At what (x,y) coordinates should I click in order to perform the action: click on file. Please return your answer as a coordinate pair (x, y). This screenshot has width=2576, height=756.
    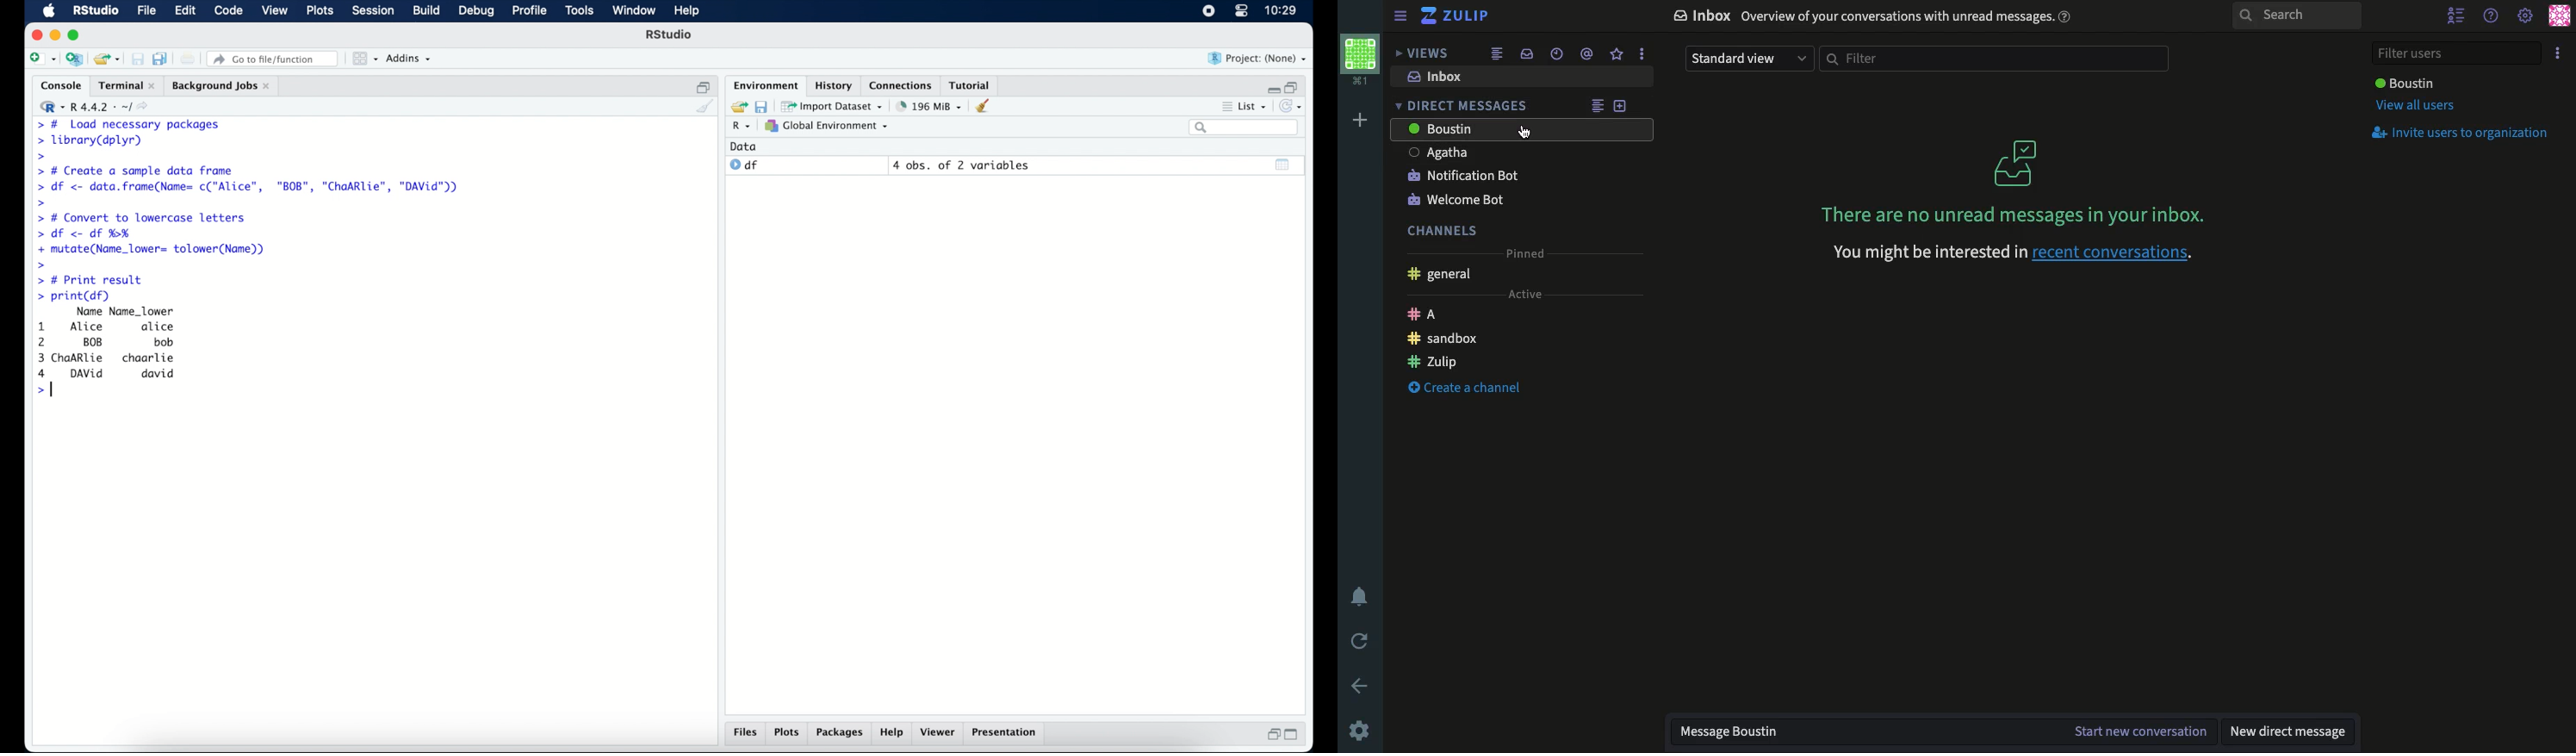
    Looking at the image, I should click on (145, 11).